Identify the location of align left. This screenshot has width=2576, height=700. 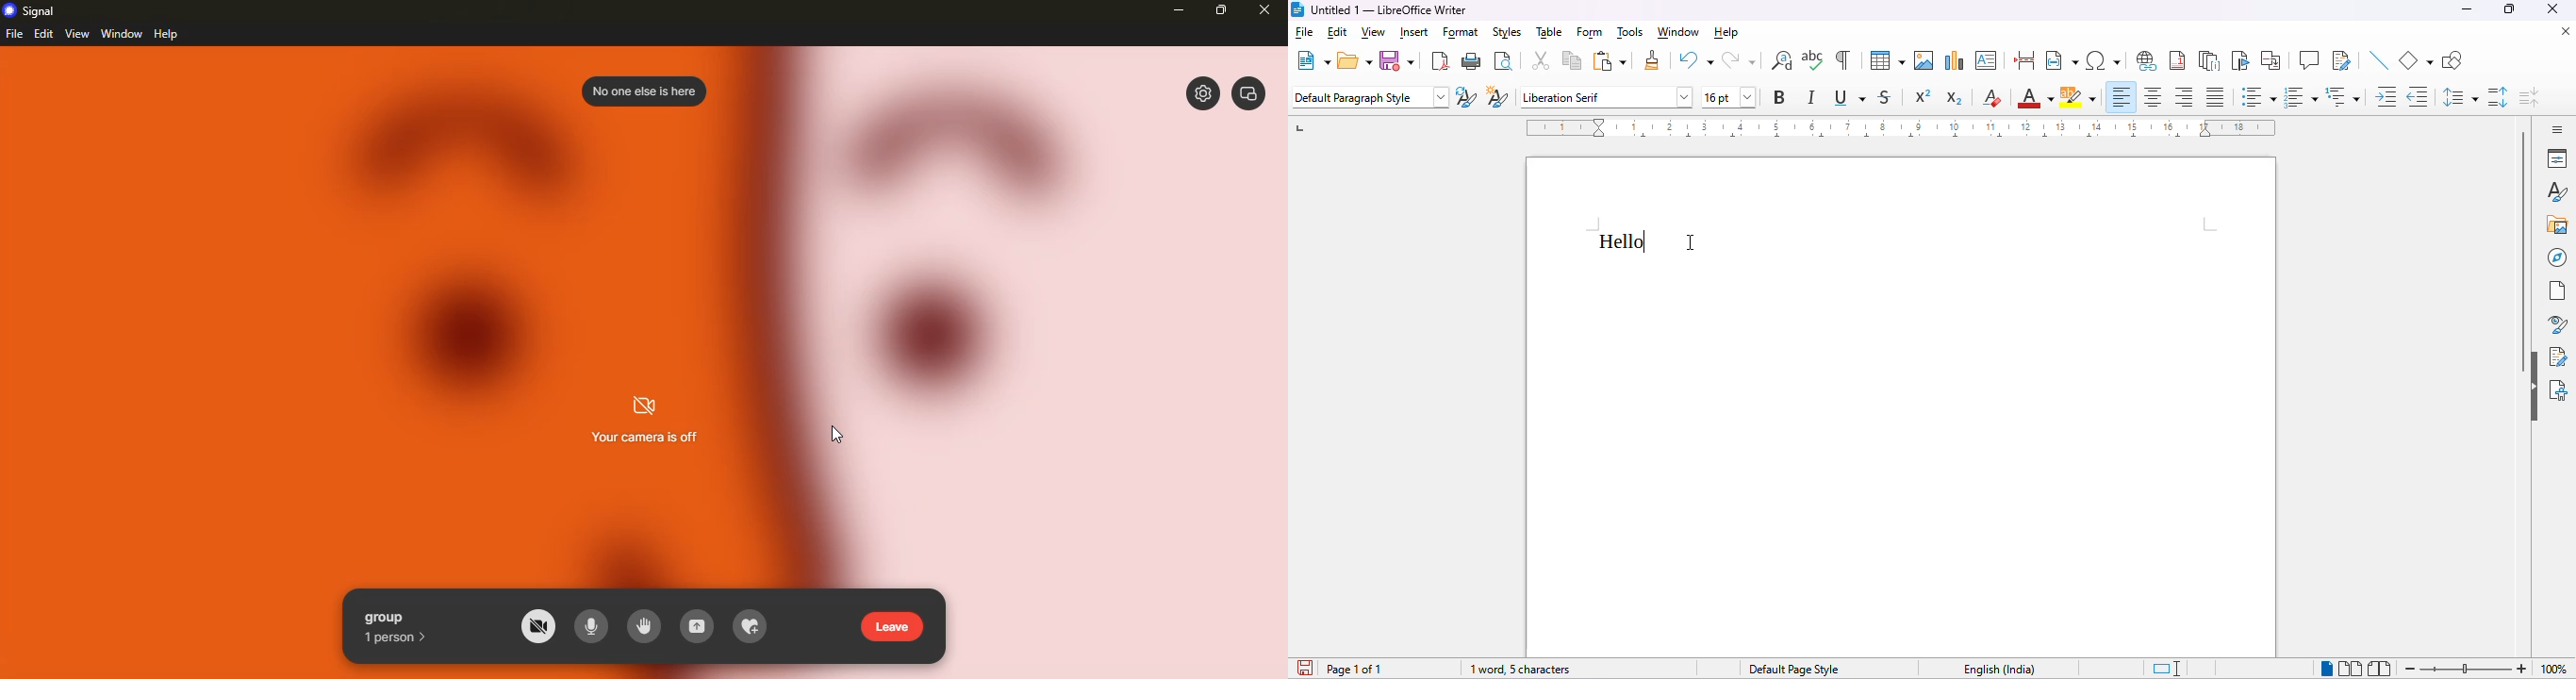
(2122, 97).